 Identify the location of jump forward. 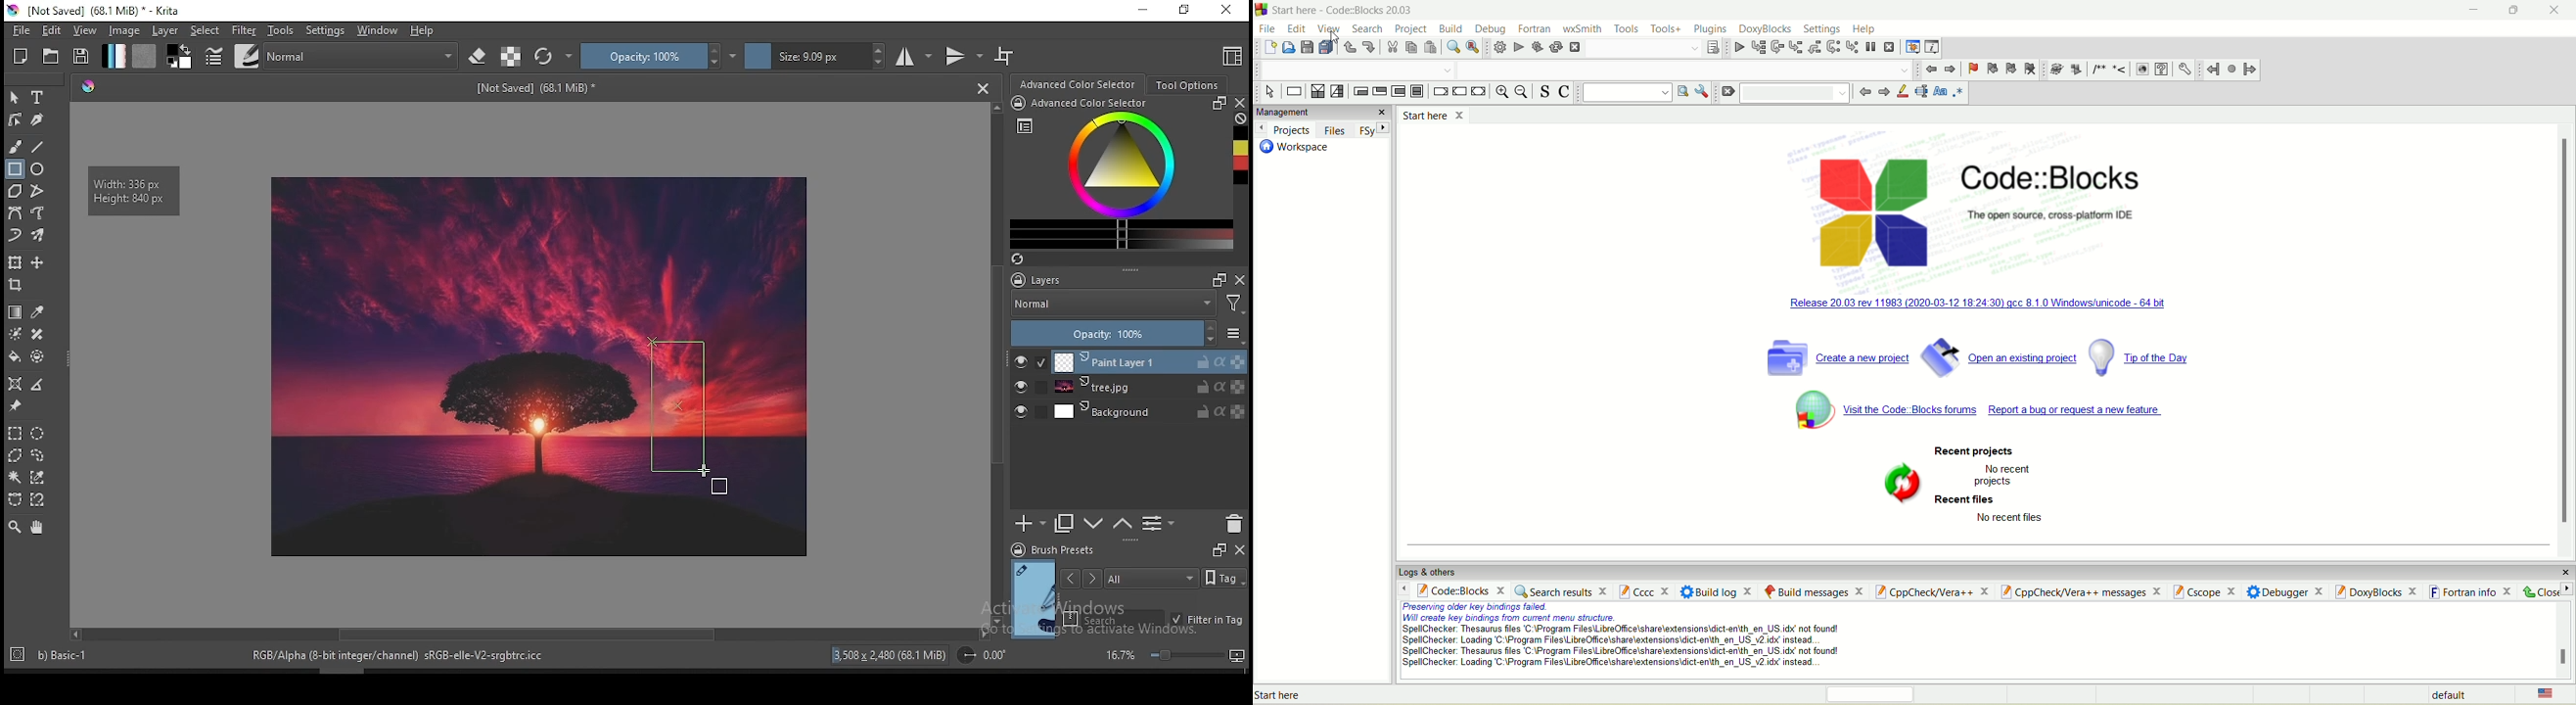
(1950, 69).